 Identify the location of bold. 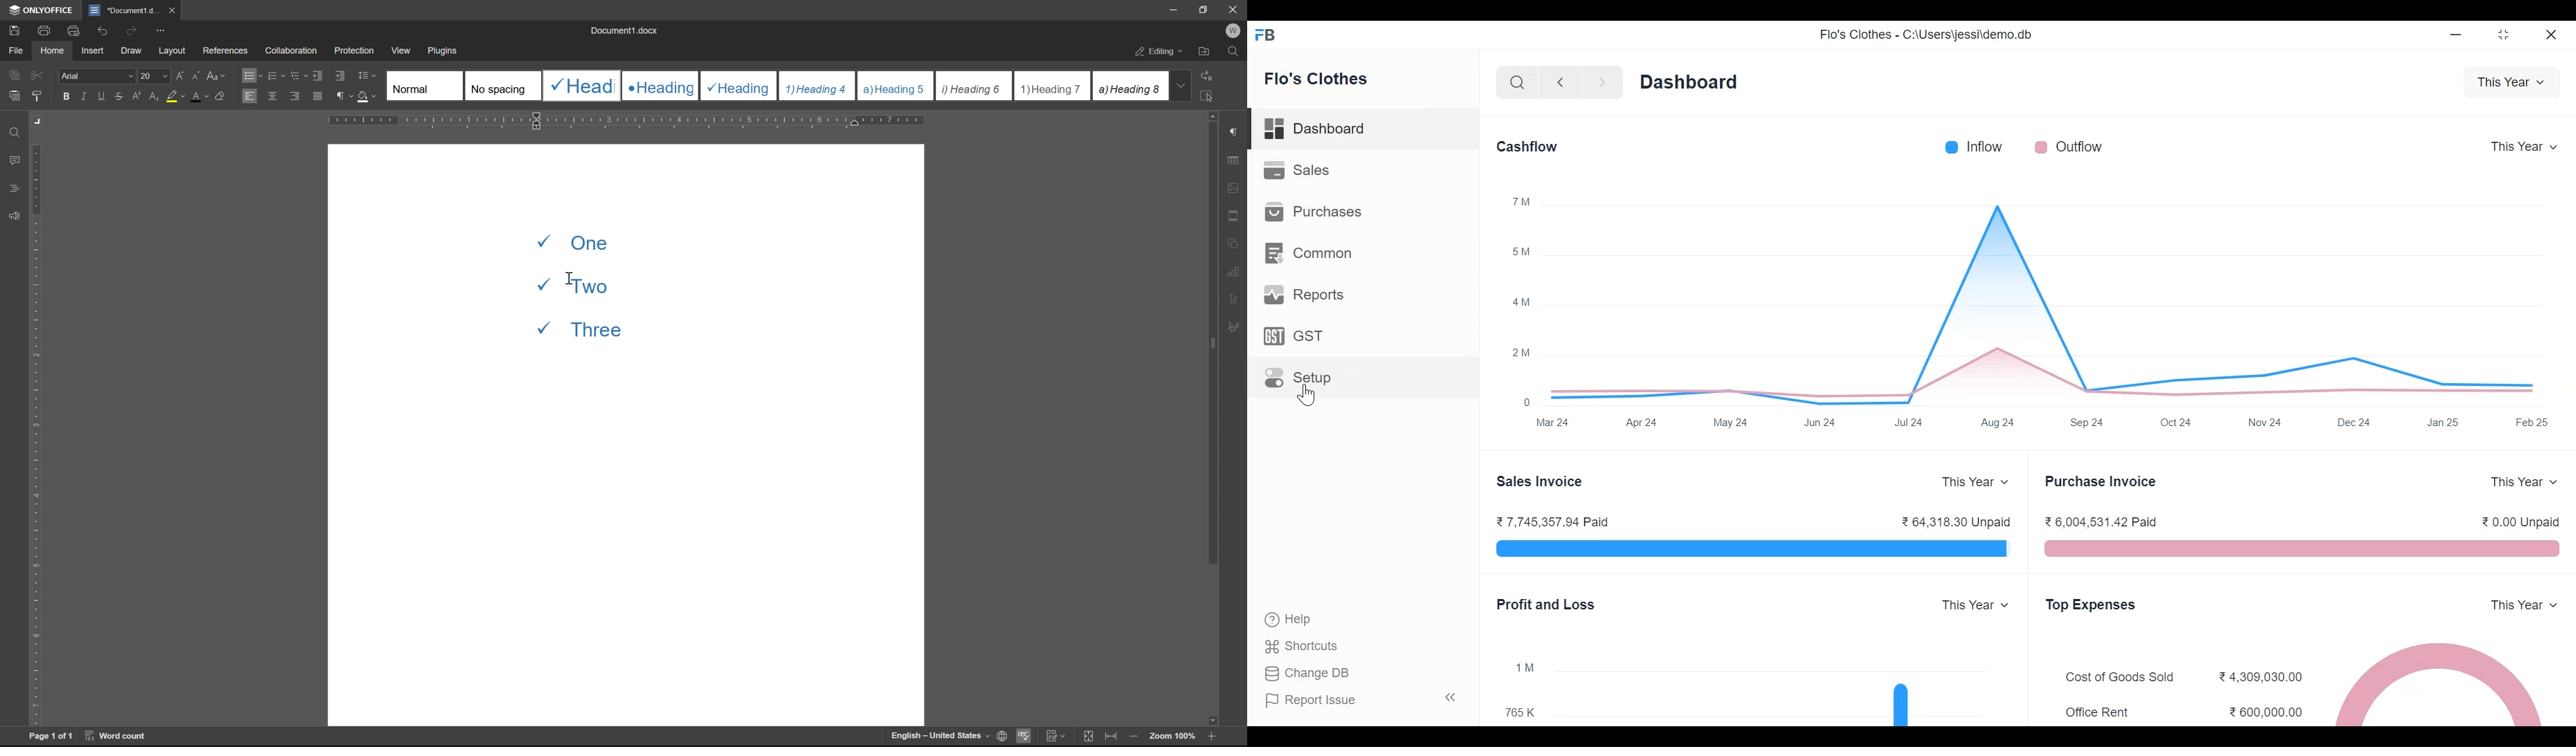
(66, 96).